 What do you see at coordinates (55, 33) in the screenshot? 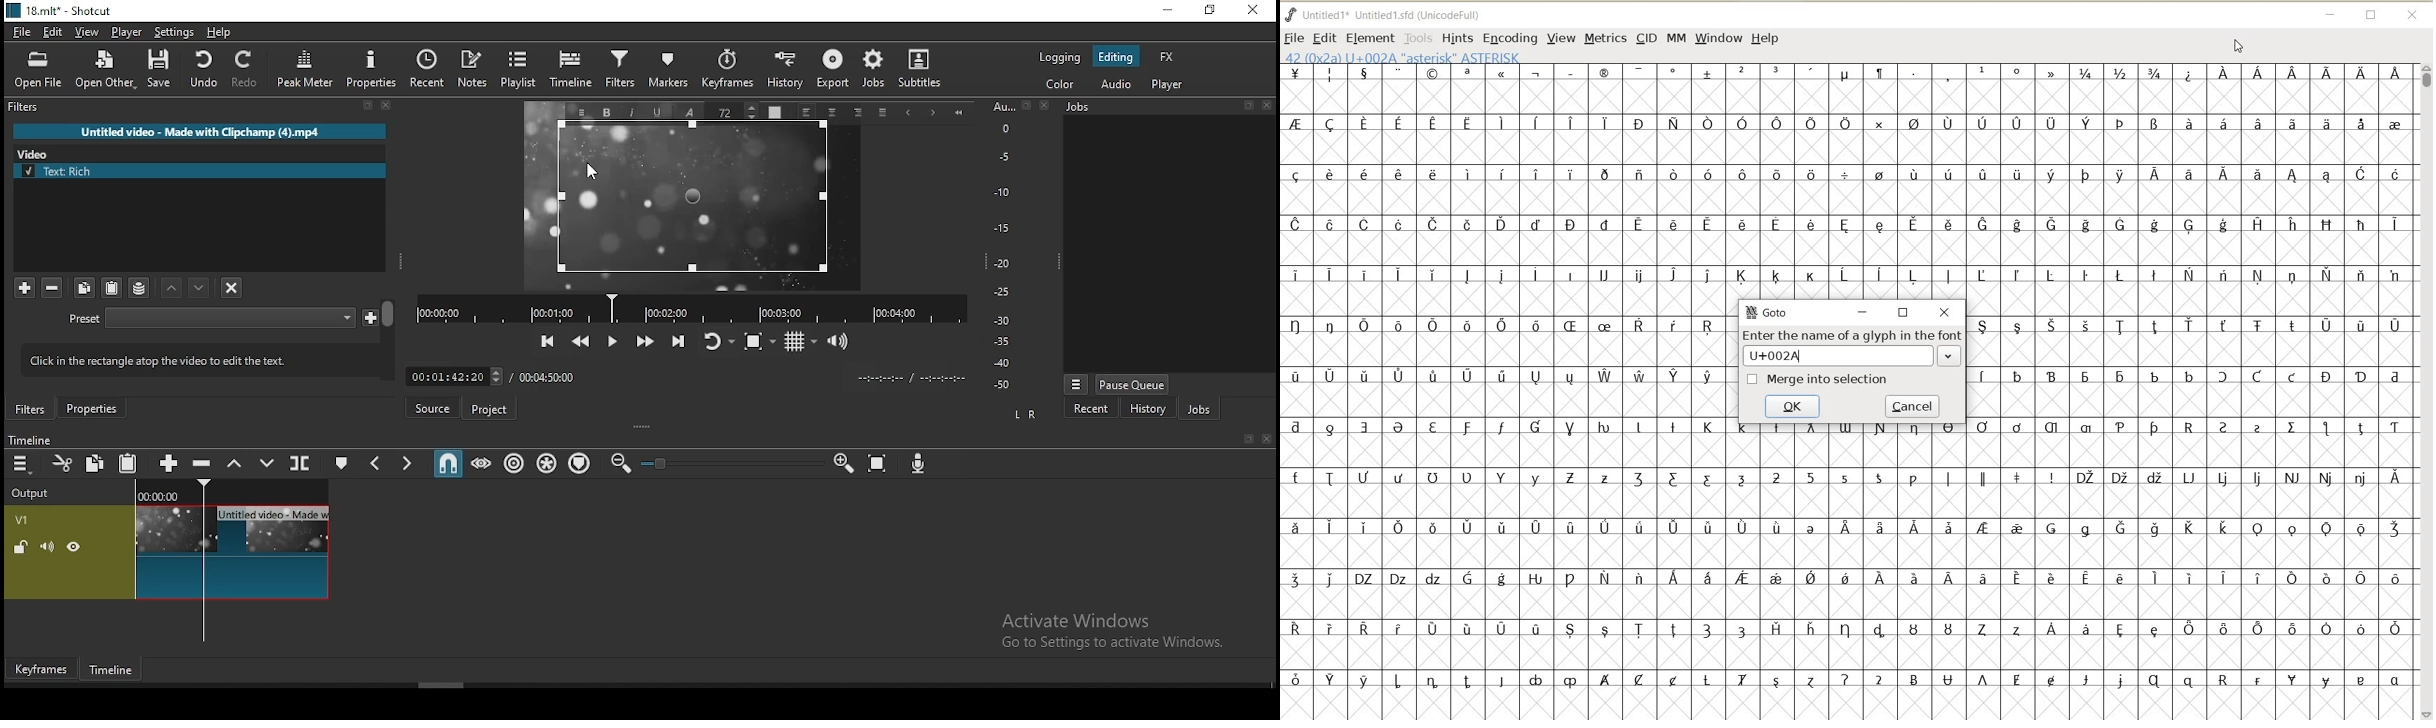
I see `edit` at bounding box center [55, 33].